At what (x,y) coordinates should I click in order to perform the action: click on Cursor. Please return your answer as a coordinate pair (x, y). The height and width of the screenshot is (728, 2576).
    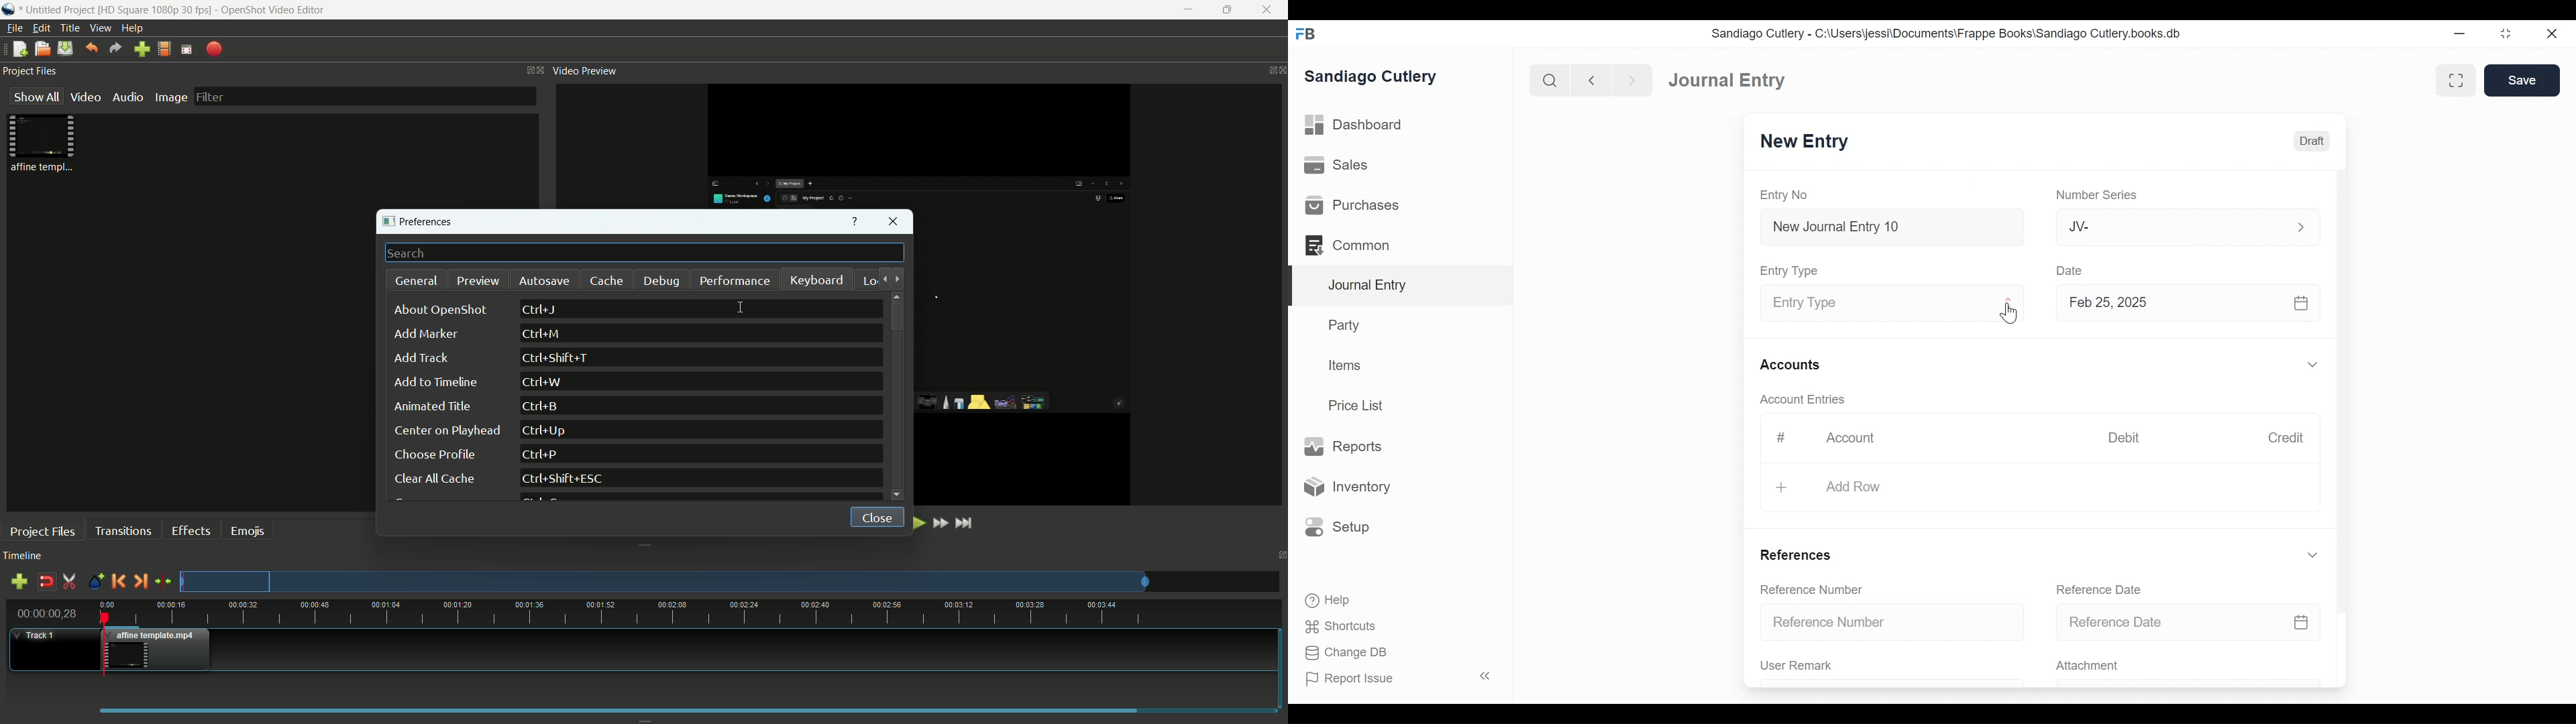
    Looking at the image, I should click on (2010, 314).